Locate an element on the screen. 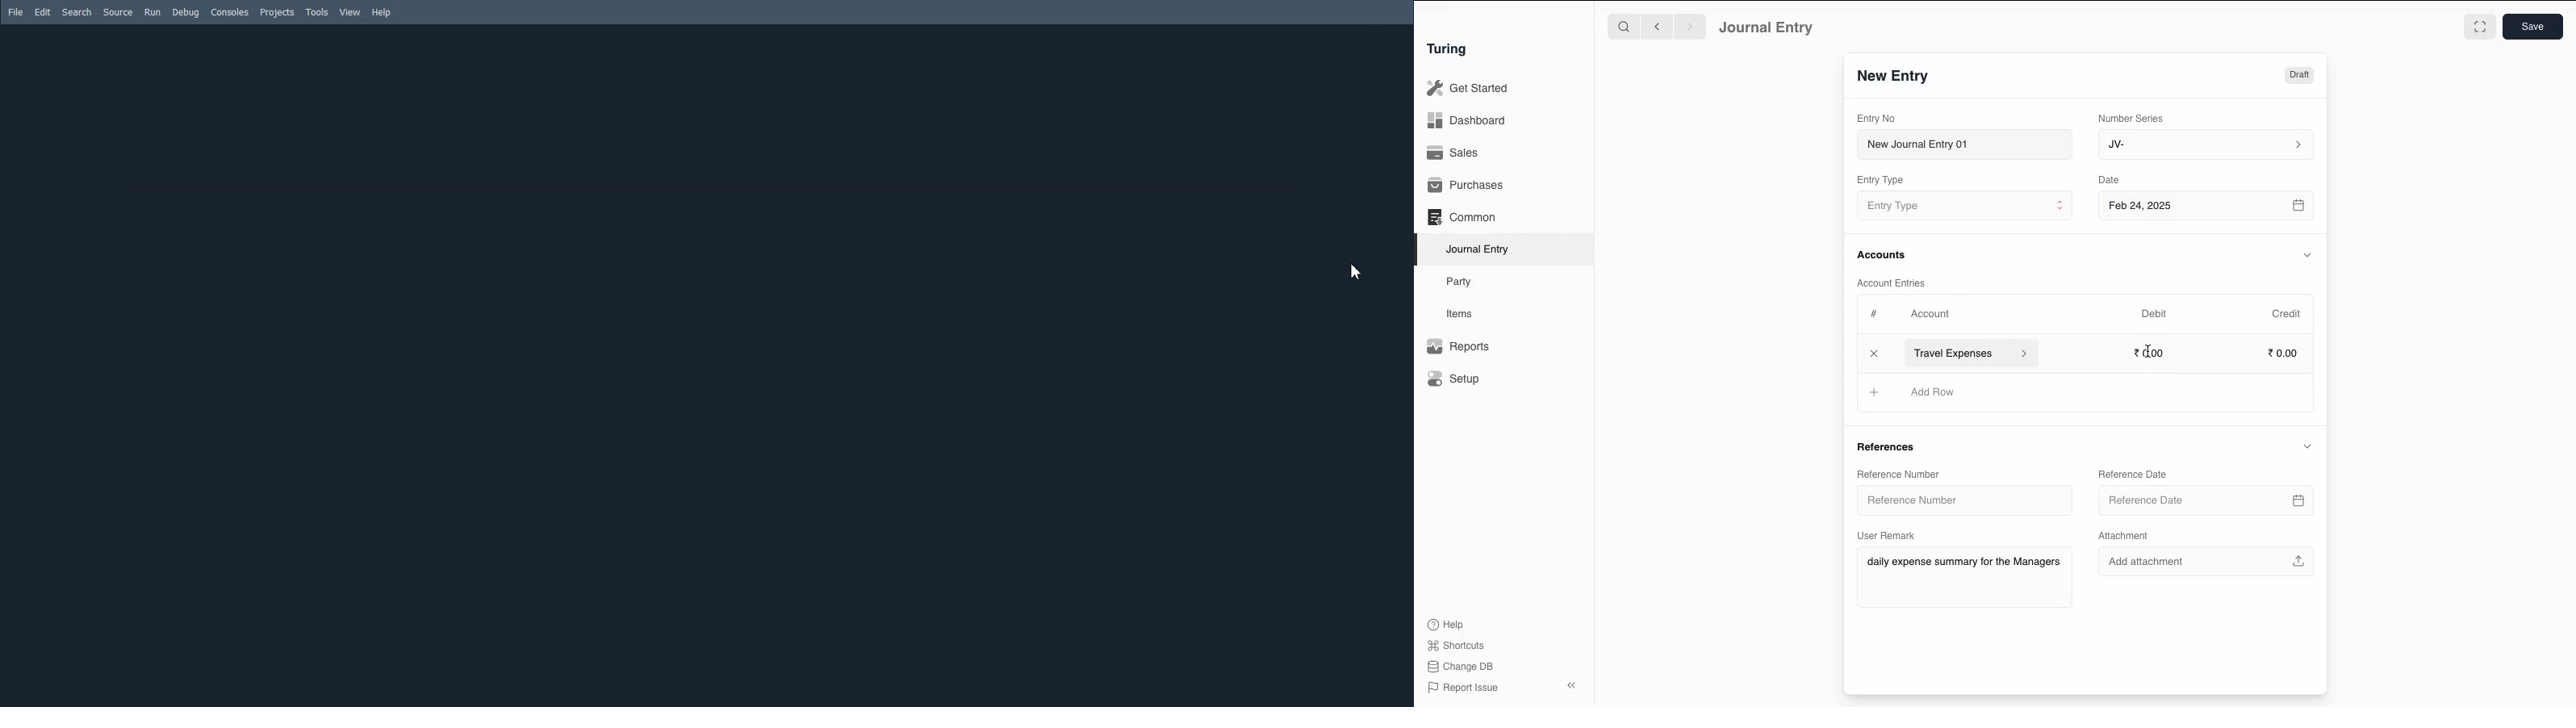 The height and width of the screenshot is (728, 2576). Entry Type is located at coordinates (1880, 180).